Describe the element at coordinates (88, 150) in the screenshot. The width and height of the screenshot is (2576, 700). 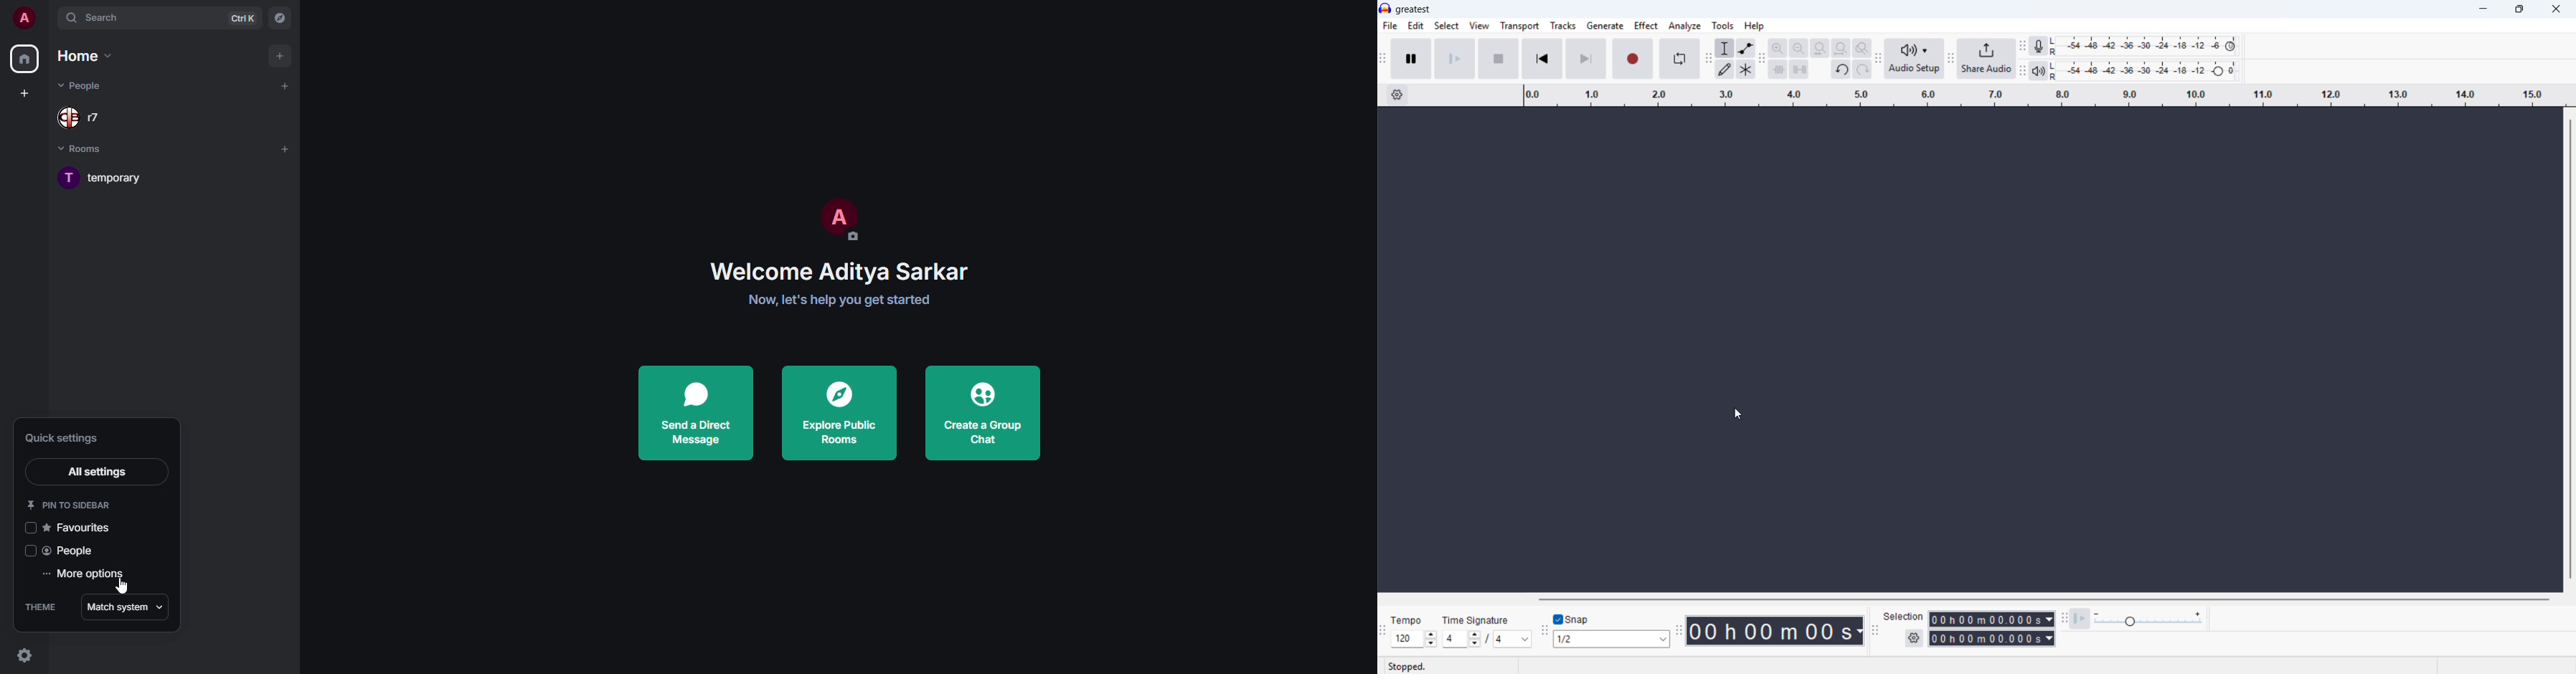
I see `rooms` at that location.